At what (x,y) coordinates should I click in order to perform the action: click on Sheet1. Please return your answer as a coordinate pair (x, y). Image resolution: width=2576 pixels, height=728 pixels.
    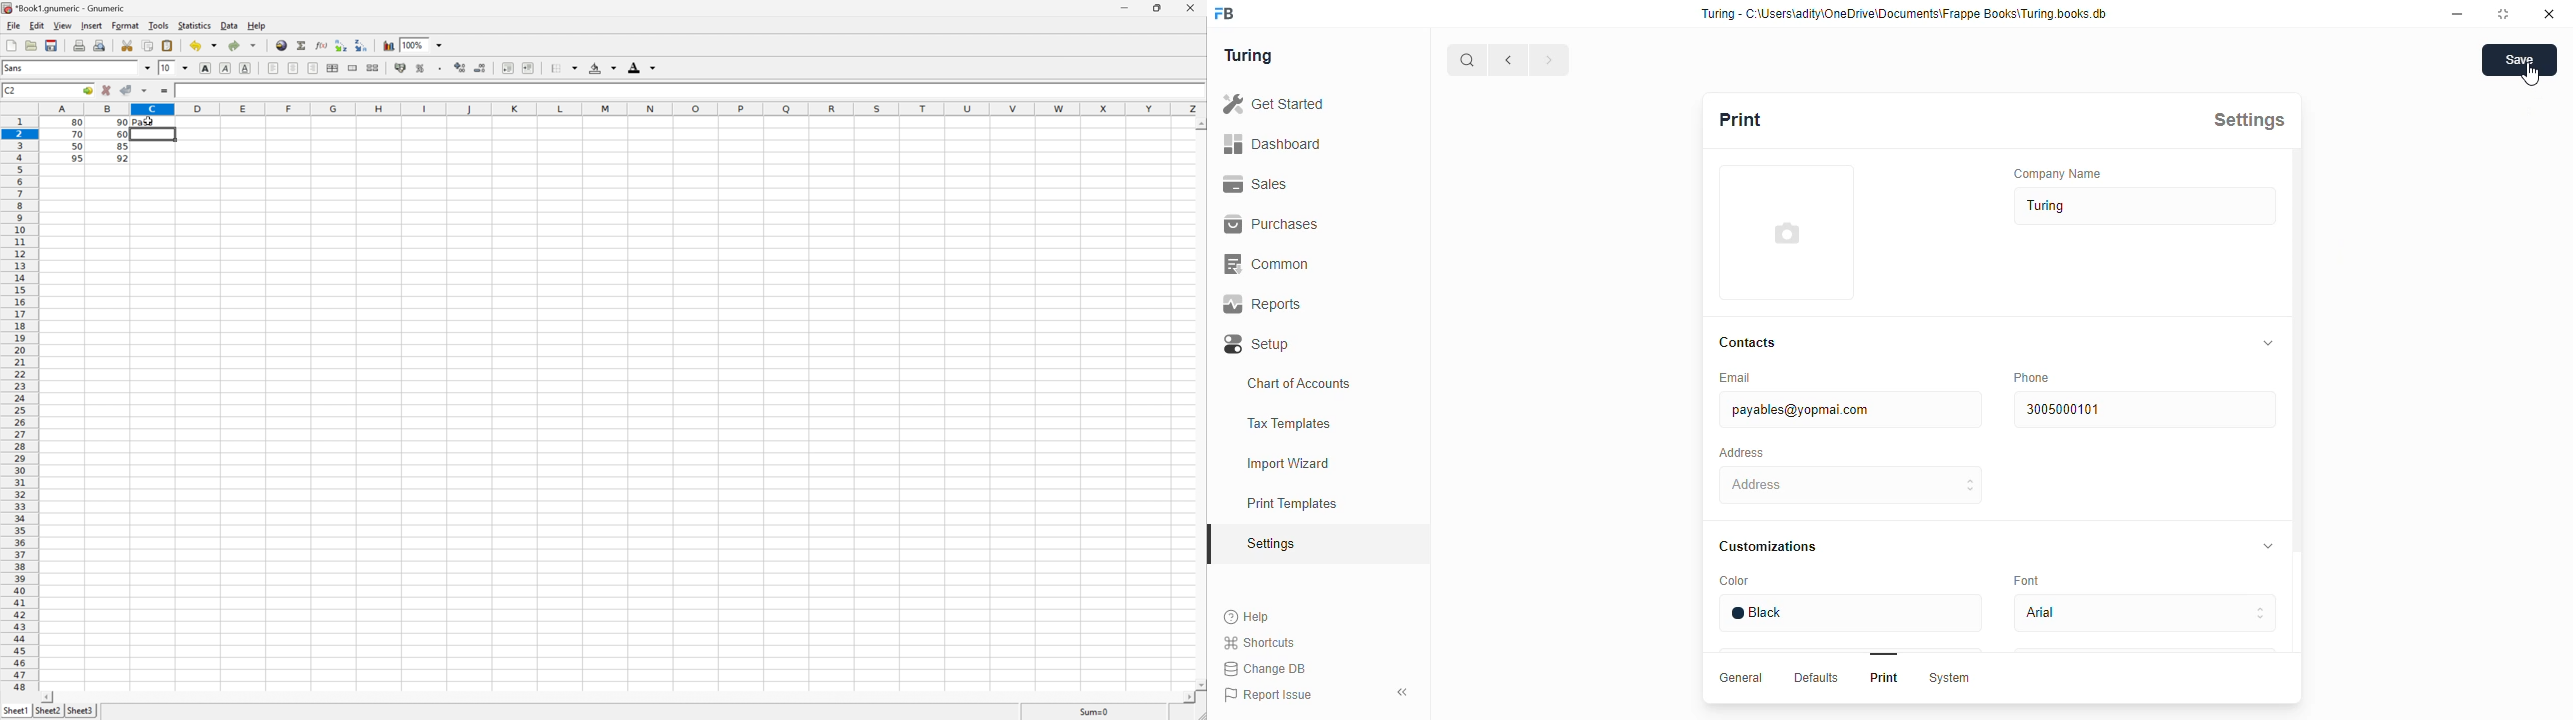
    Looking at the image, I should click on (16, 709).